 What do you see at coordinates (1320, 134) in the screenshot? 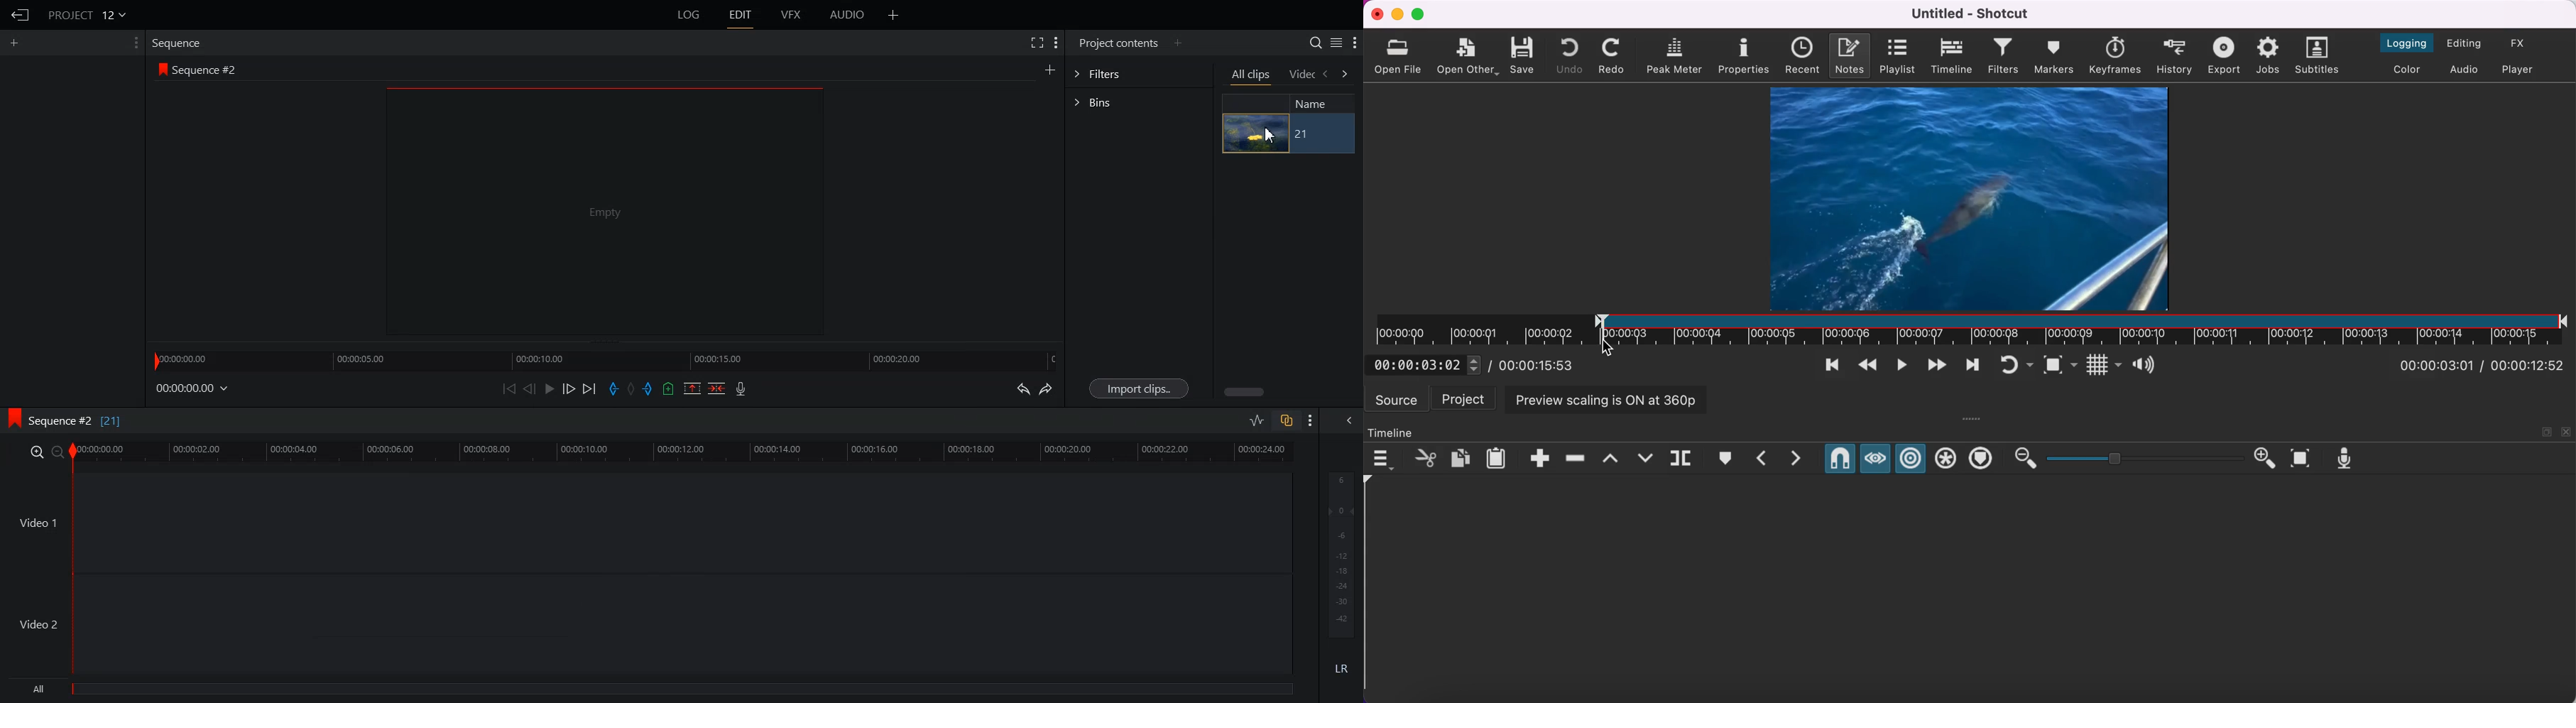
I see `21` at bounding box center [1320, 134].